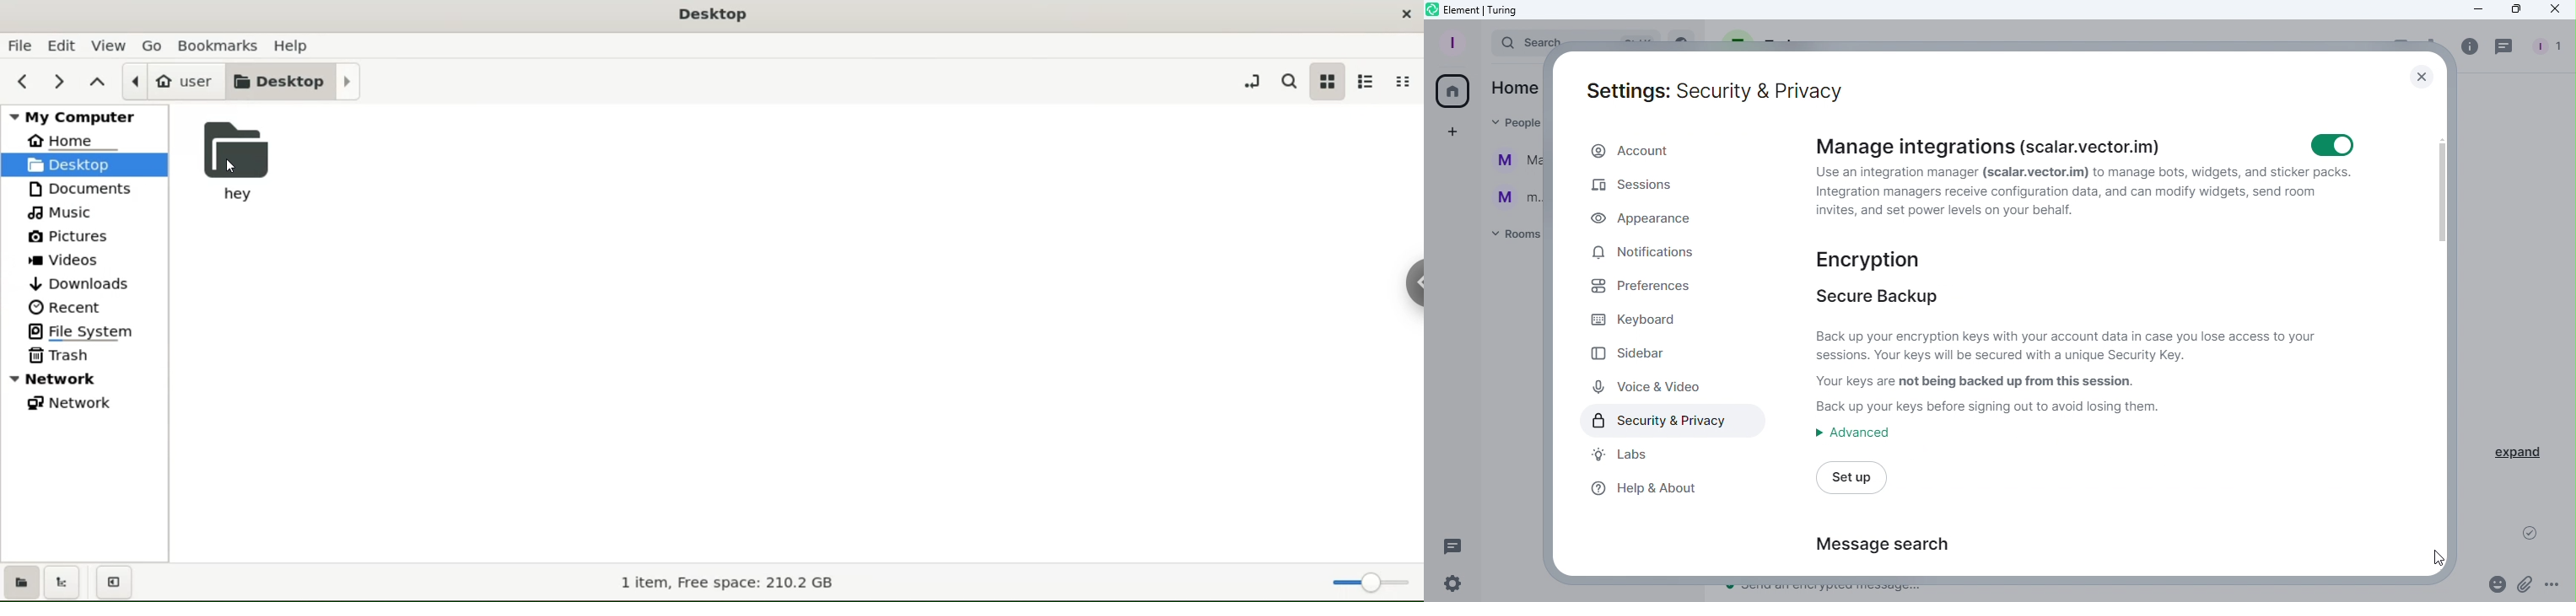 Image resolution: width=2576 pixels, height=616 pixels. I want to click on Manage integrations, so click(2083, 196).